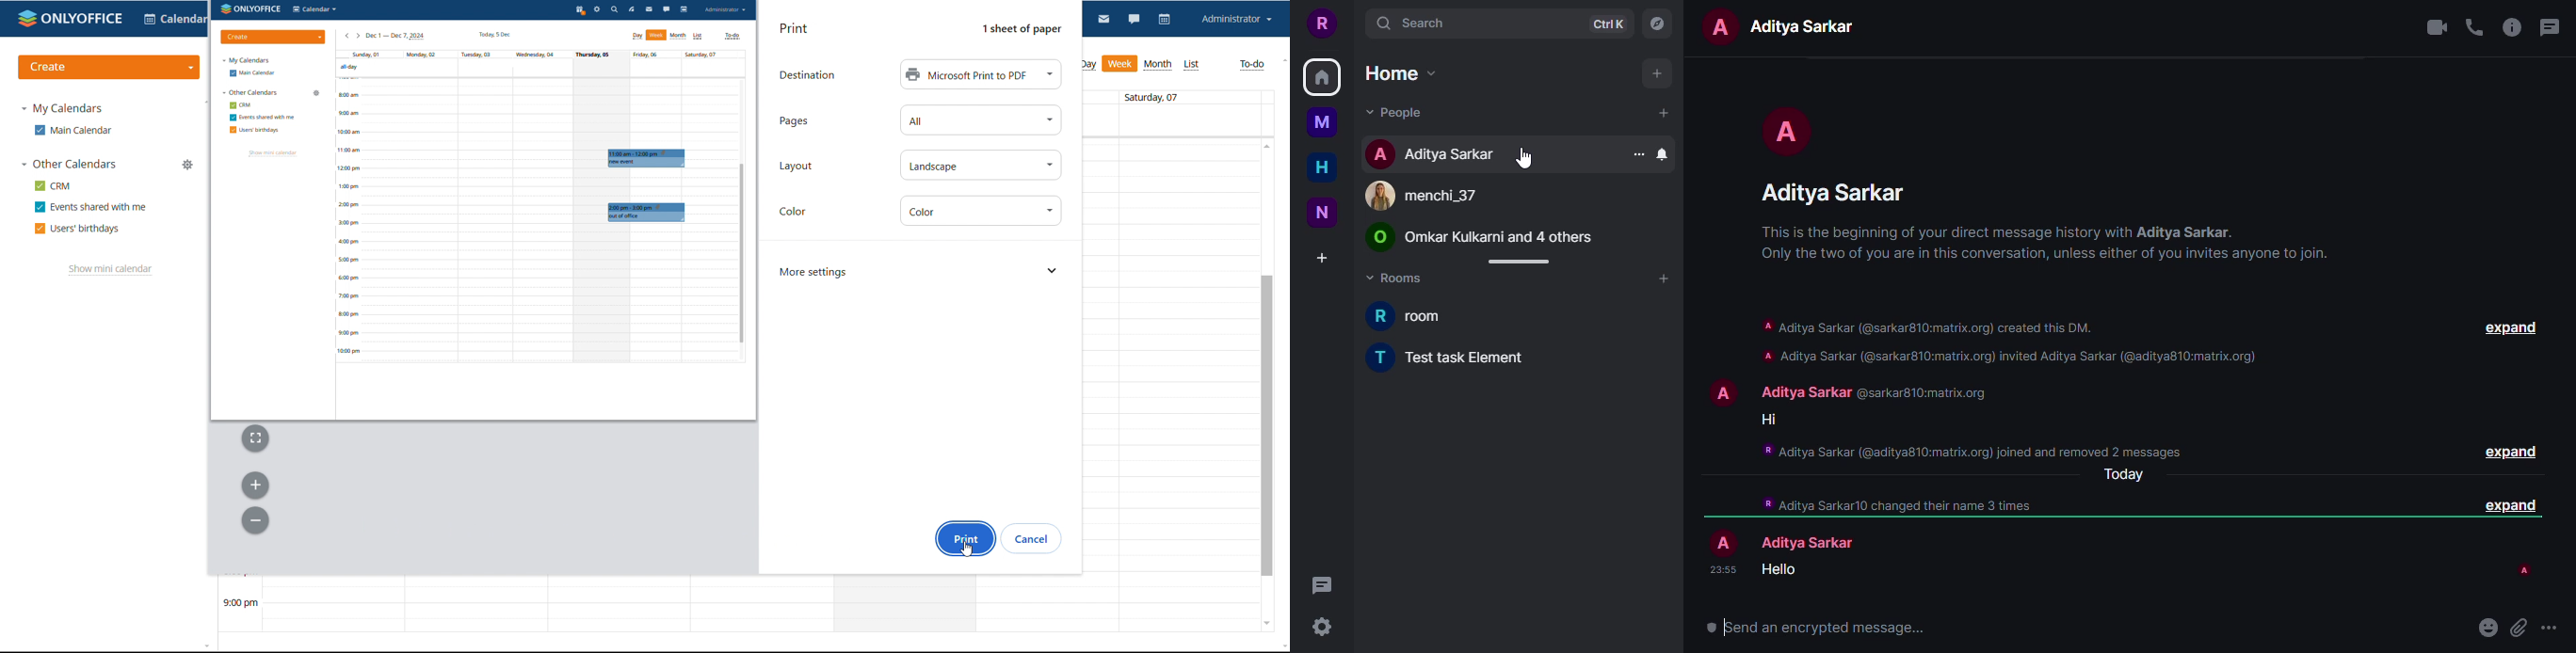 The width and height of the screenshot is (2576, 672). Describe the element at coordinates (1722, 570) in the screenshot. I see `23:55` at that location.